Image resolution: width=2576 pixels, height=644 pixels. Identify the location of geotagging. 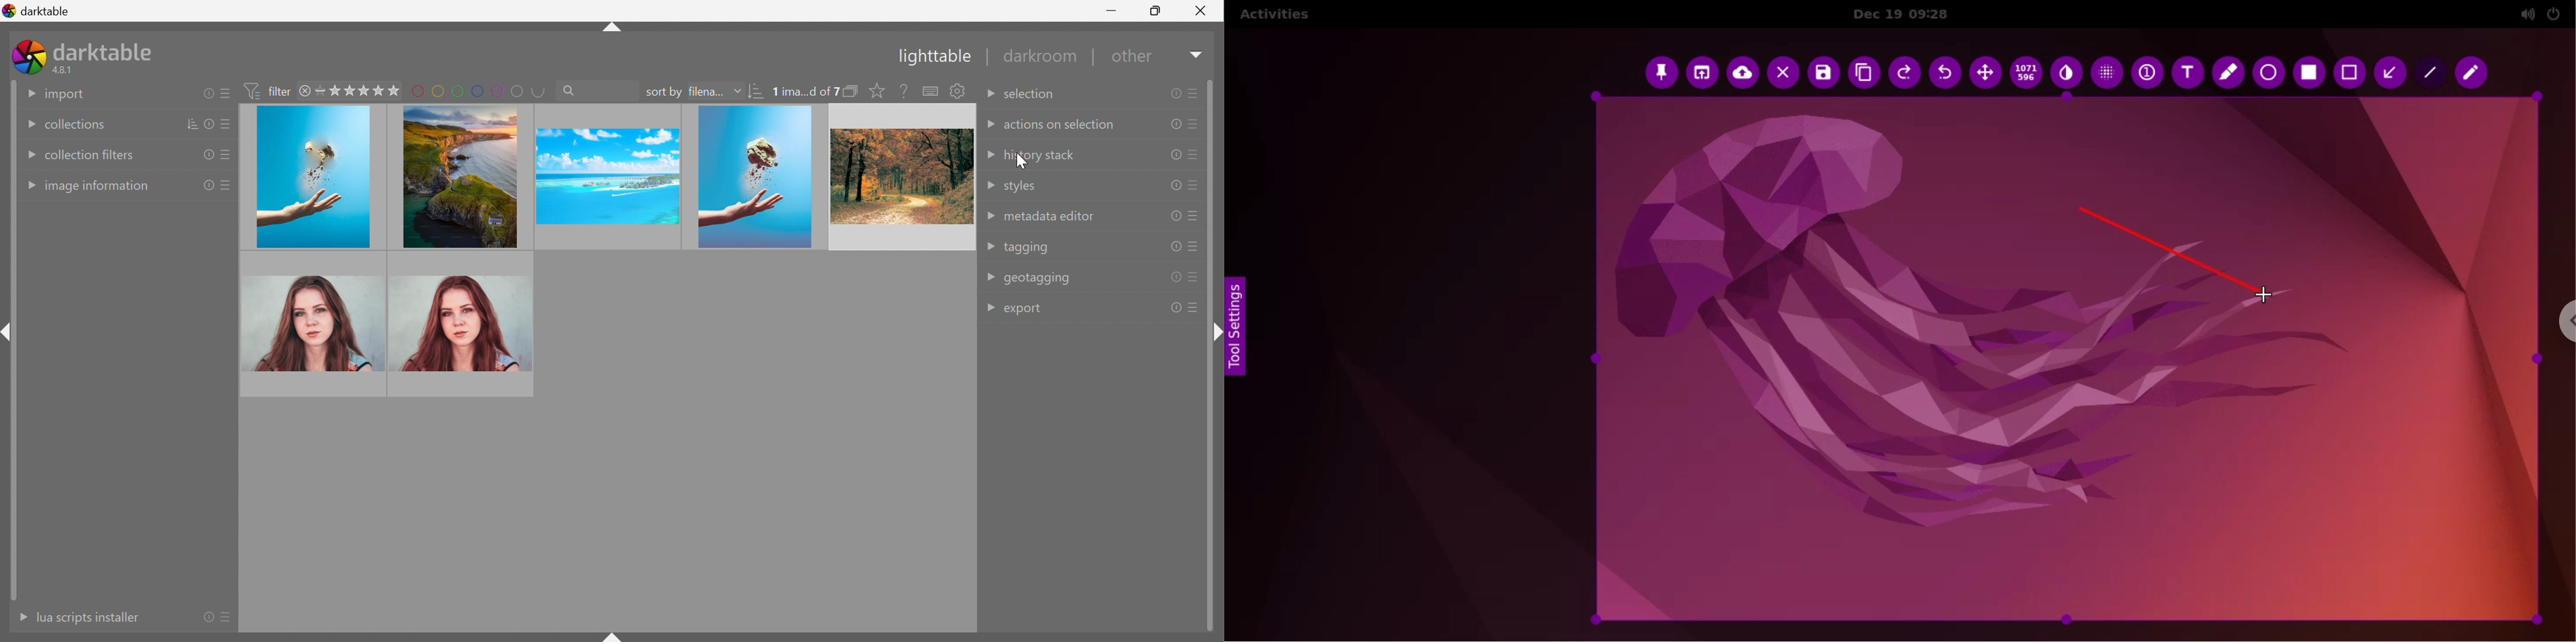
(1037, 280).